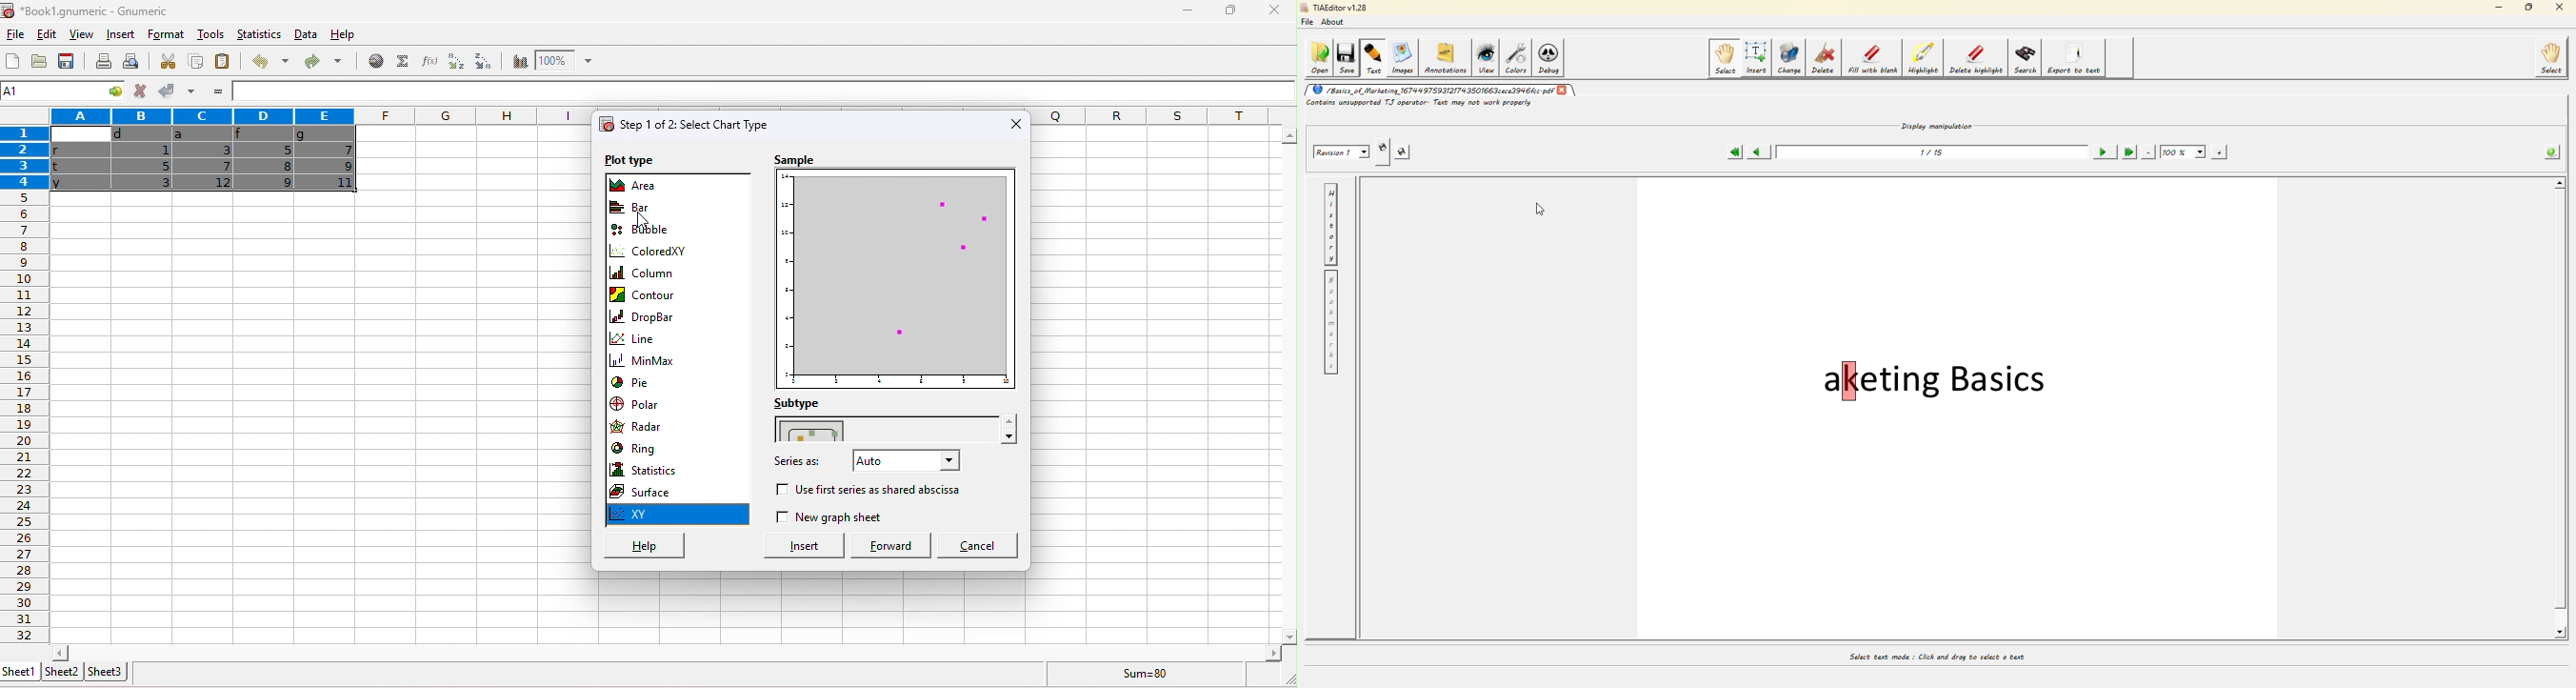  What do you see at coordinates (820, 432) in the screenshot?
I see `chart style in xy` at bounding box center [820, 432].